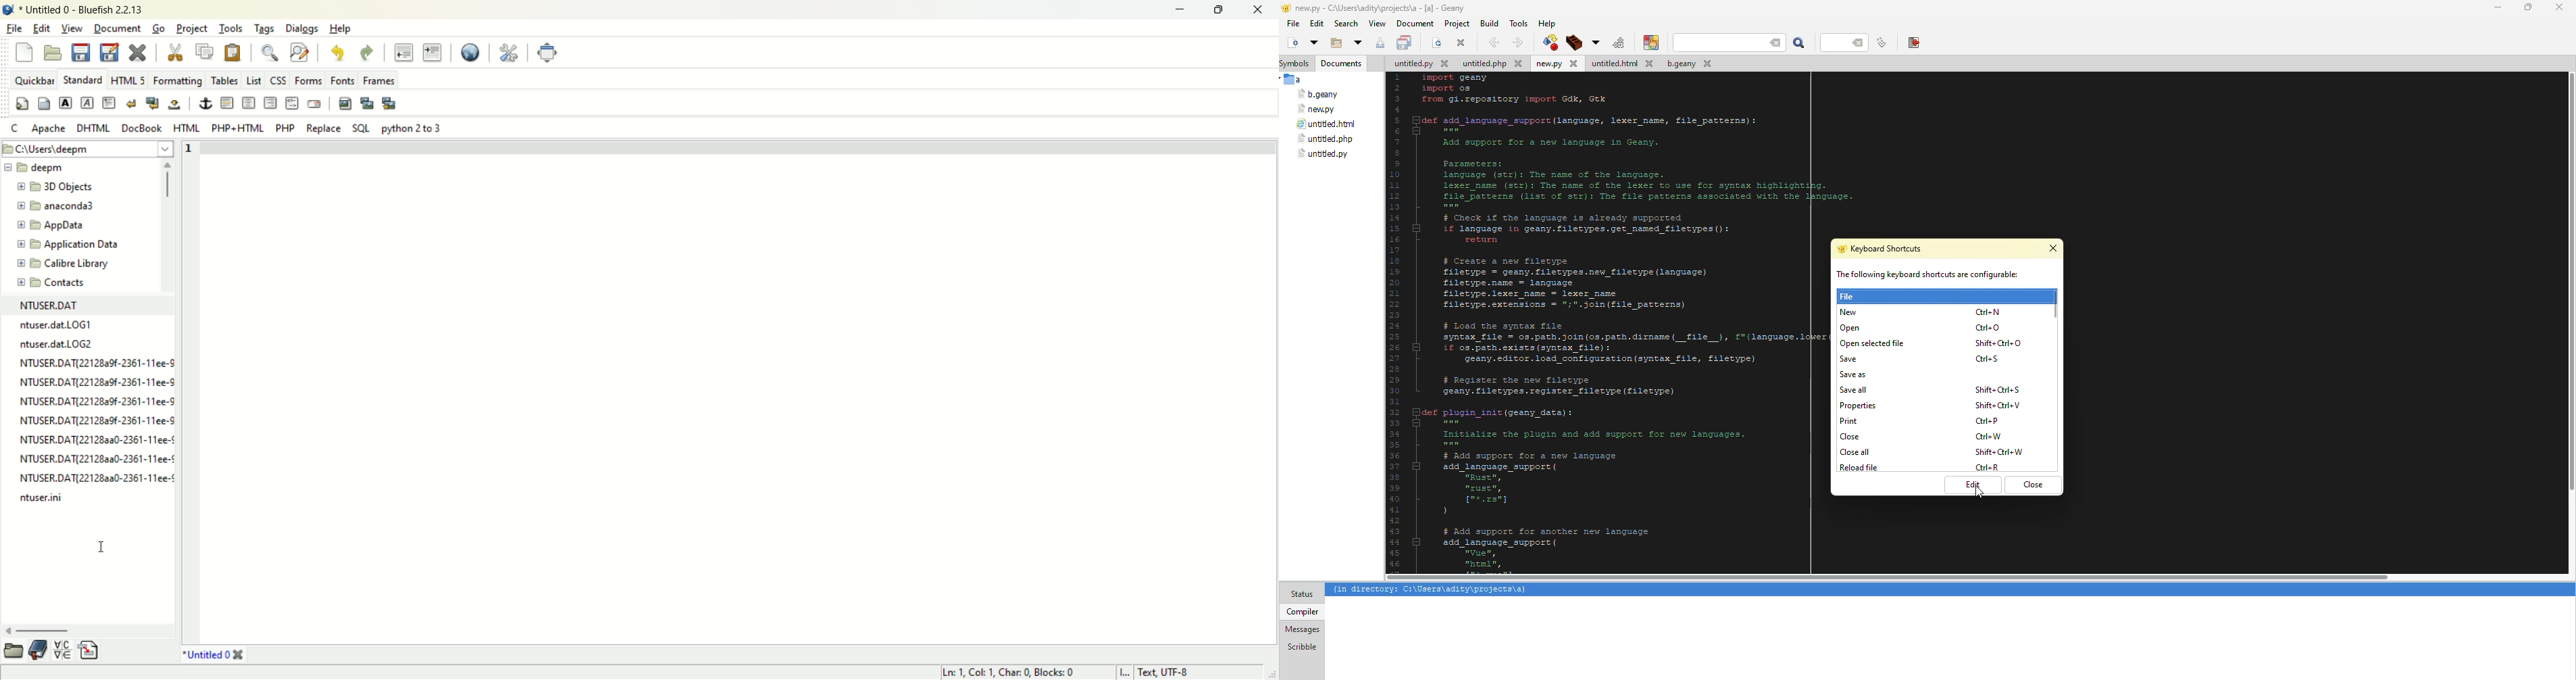 This screenshot has width=2576, height=700. Describe the element at coordinates (1492, 42) in the screenshot. I see `back` at that location.